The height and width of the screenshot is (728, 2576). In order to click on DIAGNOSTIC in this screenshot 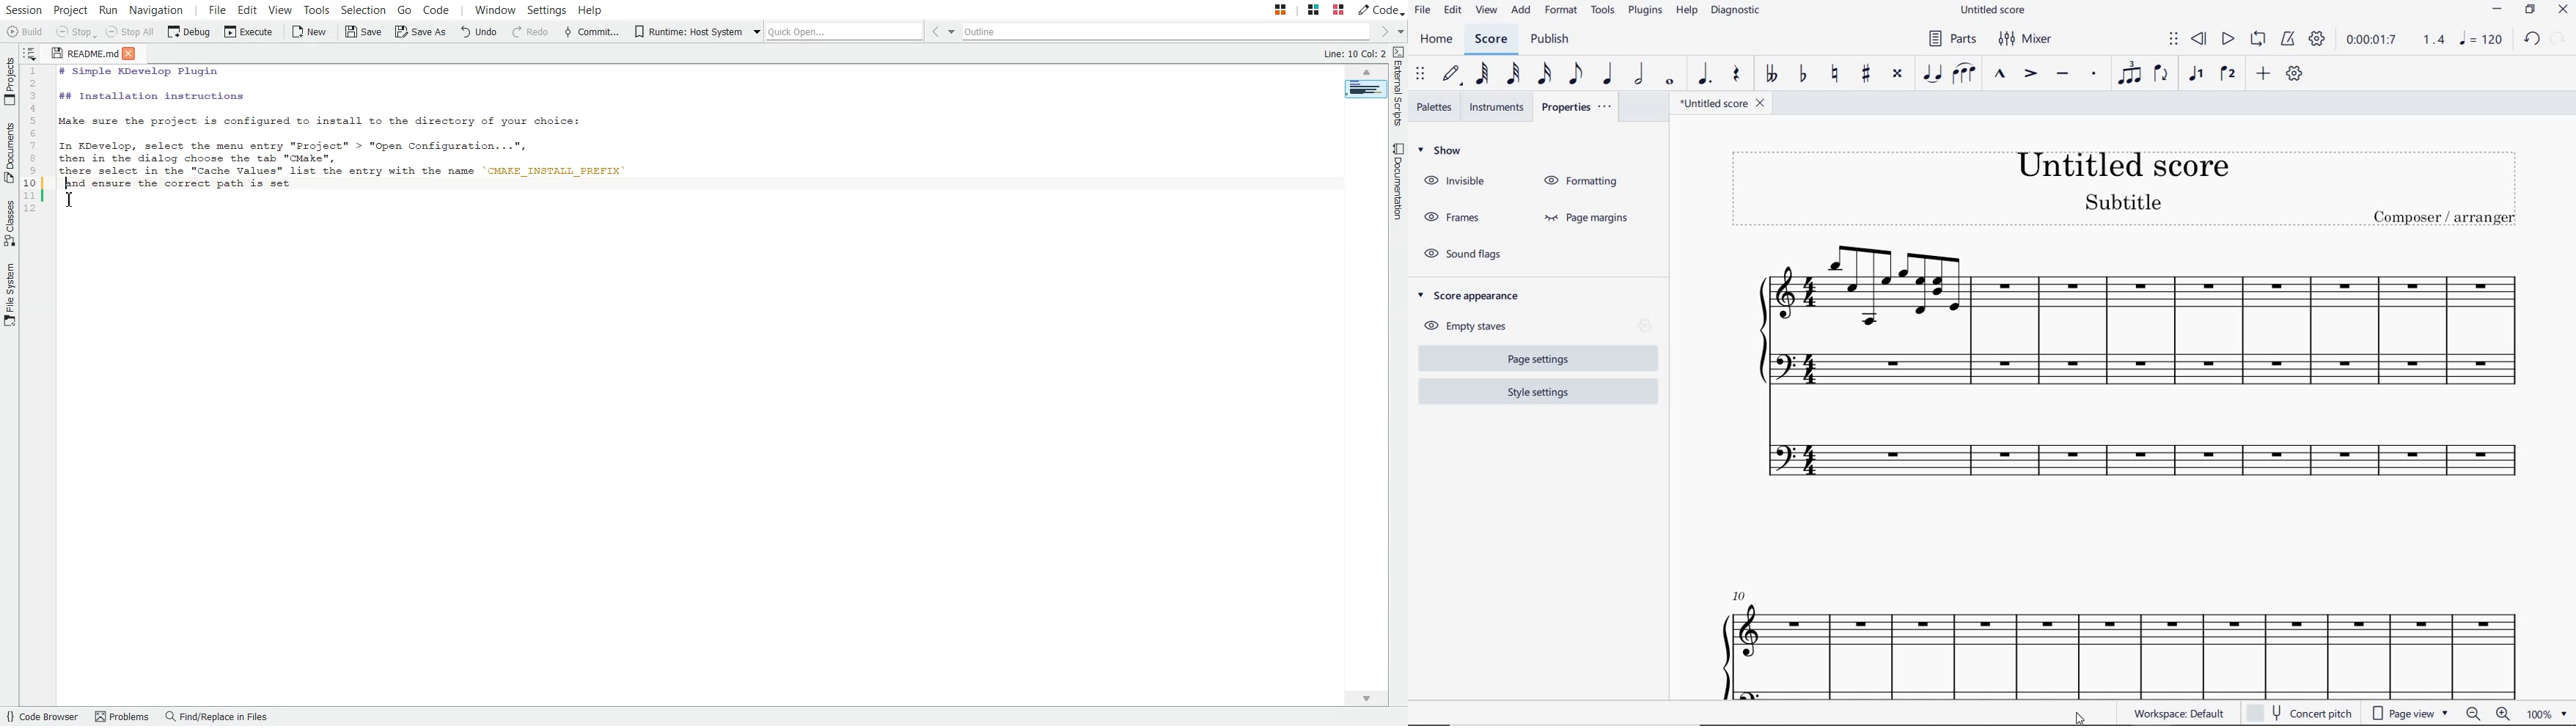, I will do `click(1737, 12)`.